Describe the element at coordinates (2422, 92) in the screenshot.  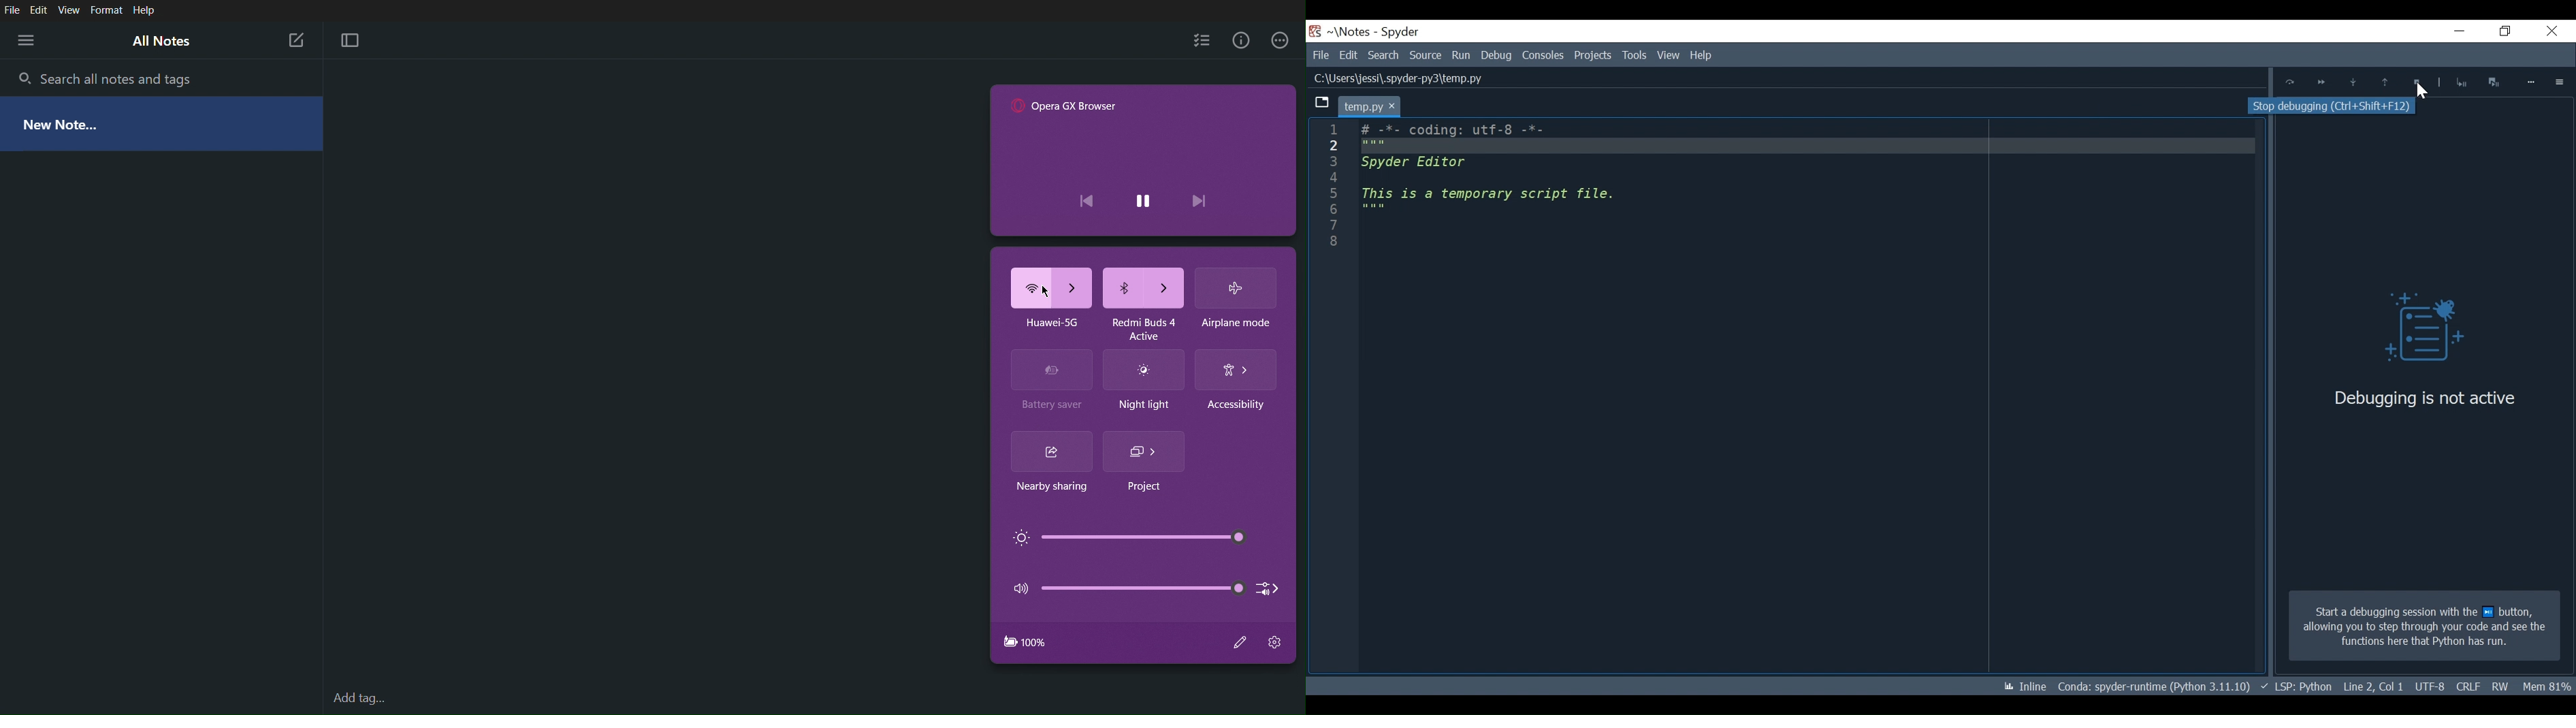
I see `Cursor` at that location.